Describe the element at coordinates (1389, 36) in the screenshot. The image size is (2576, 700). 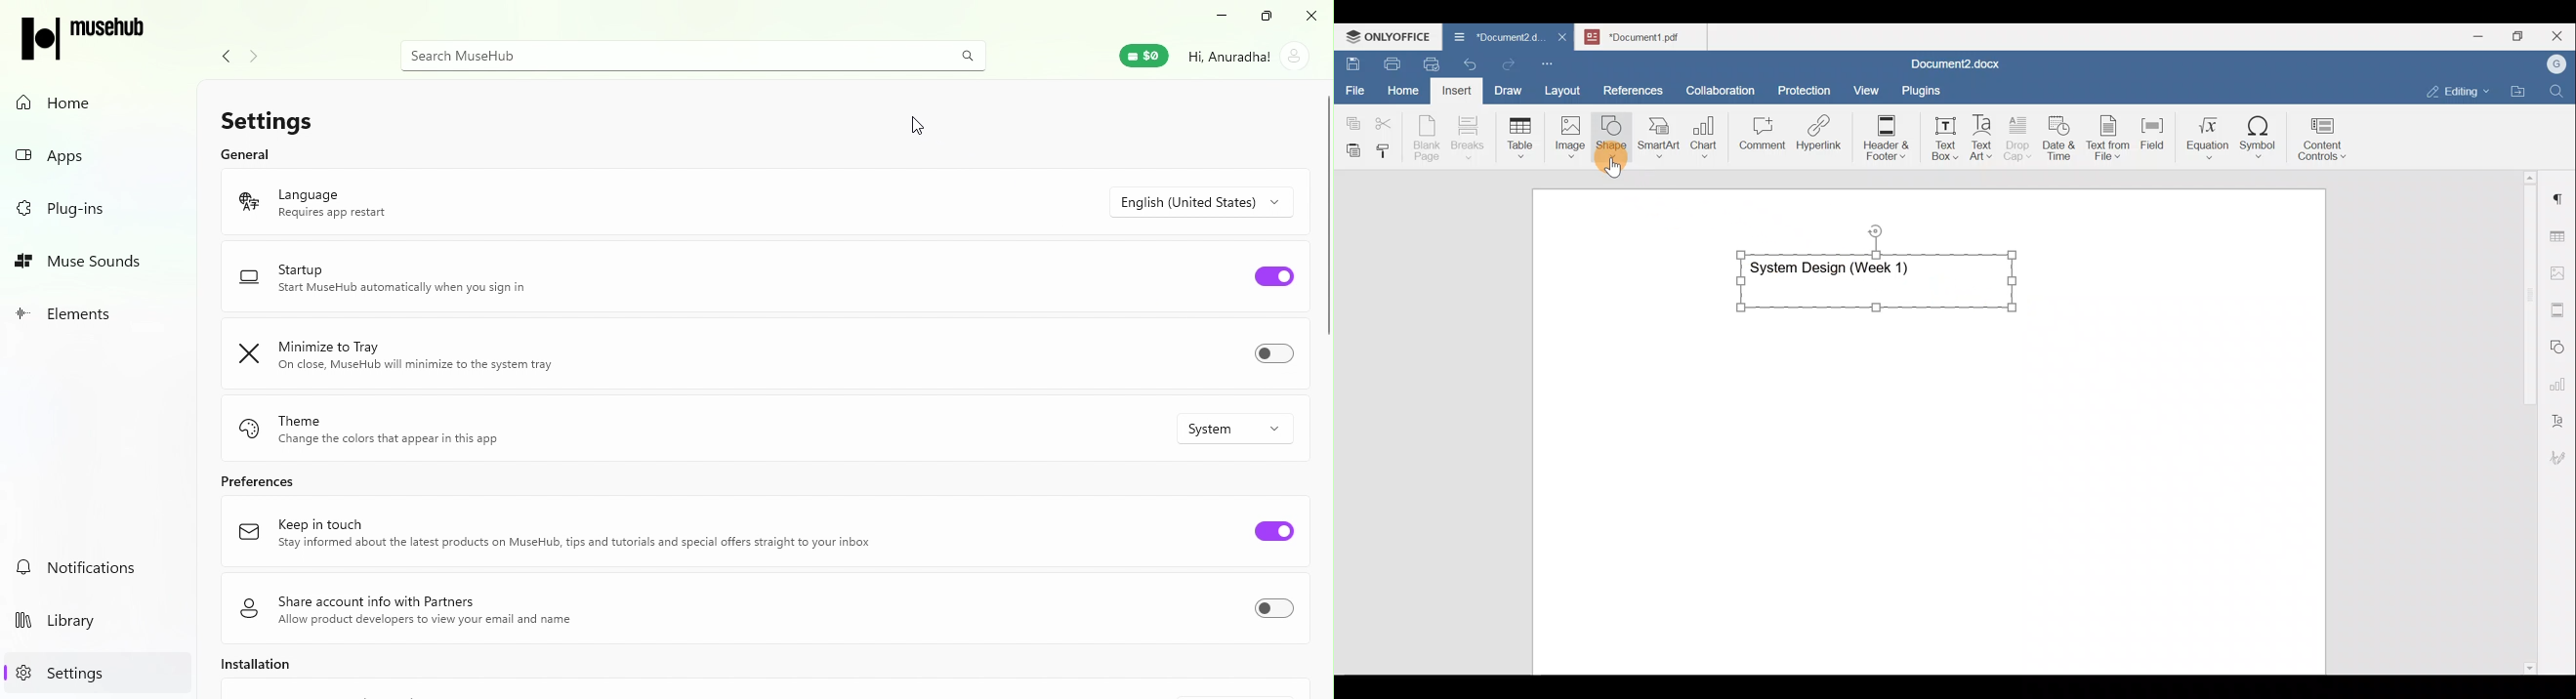
I see `ONLYOFFICE` at that location.